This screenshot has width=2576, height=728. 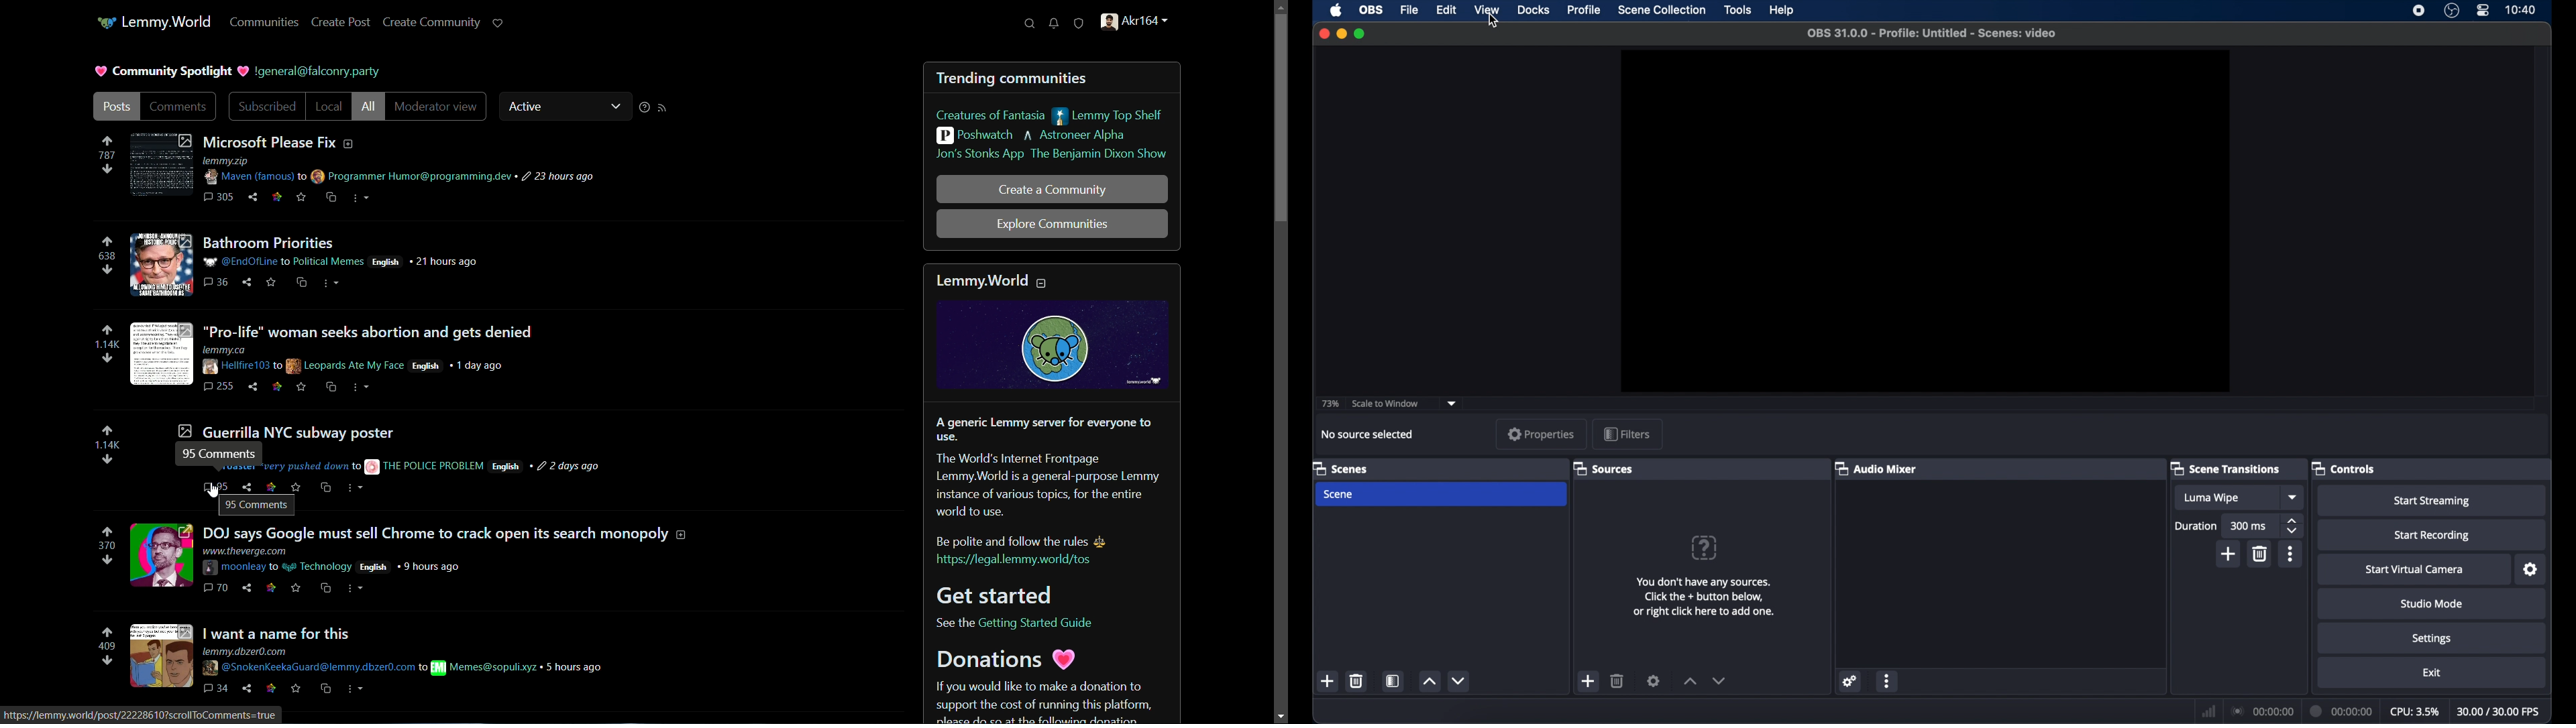 I want to click on studiomode, so click(x=2432, y=603).